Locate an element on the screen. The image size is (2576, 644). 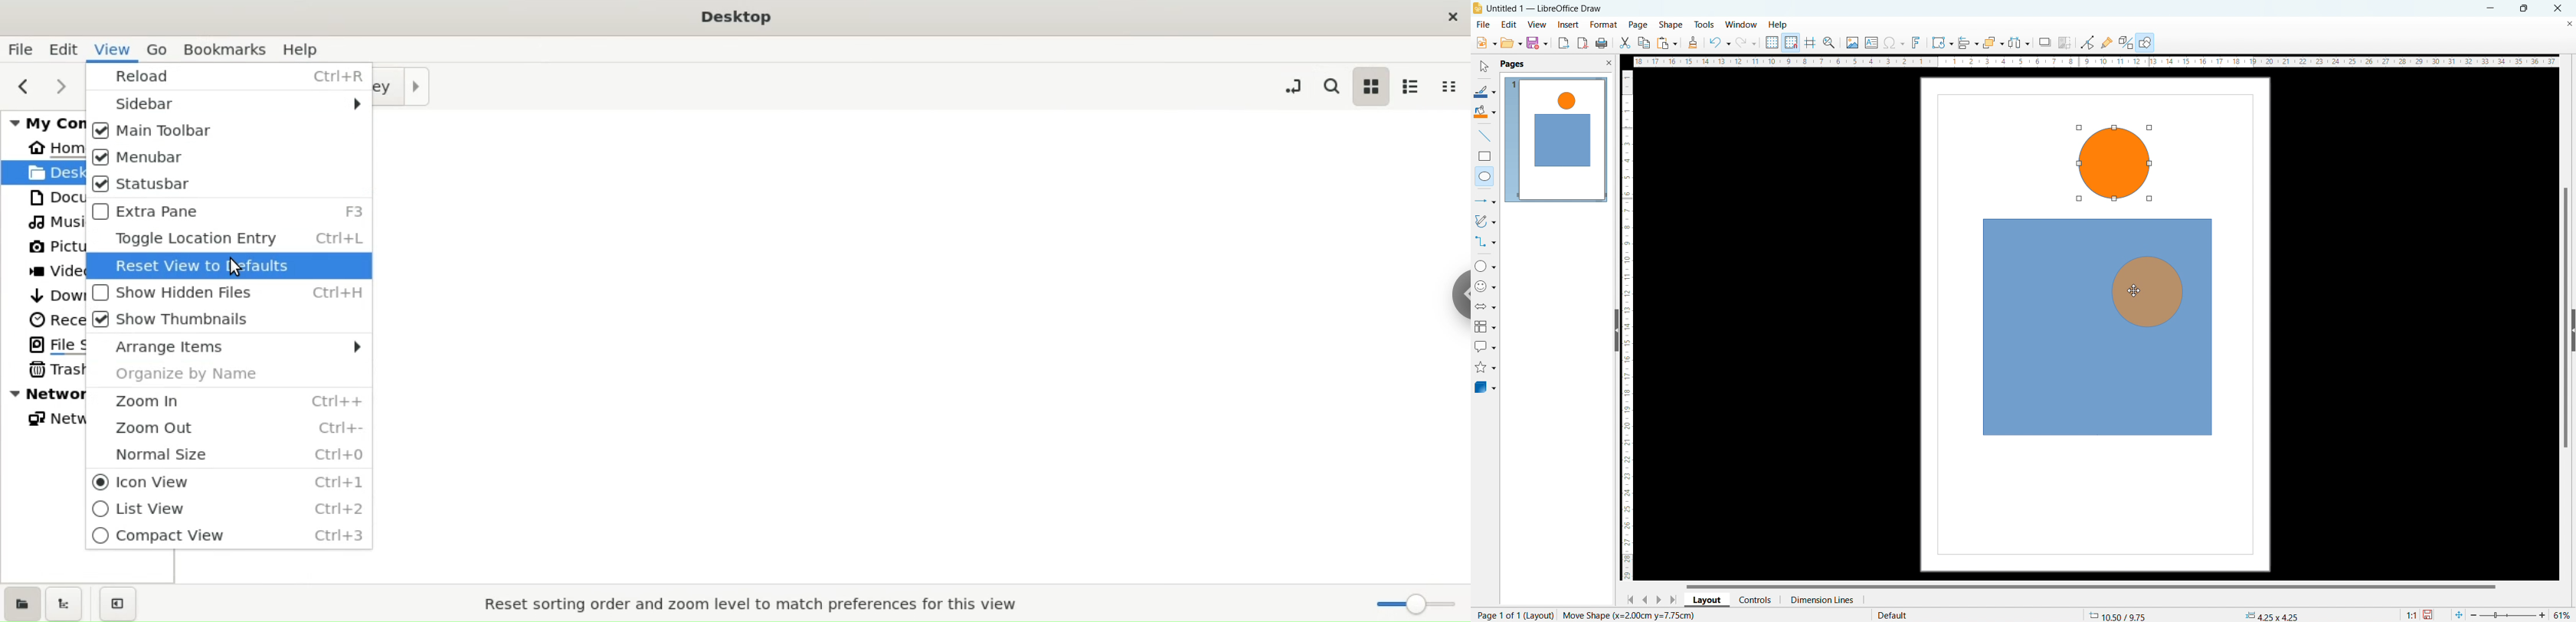
document title is located at coordinates (1547, 8).